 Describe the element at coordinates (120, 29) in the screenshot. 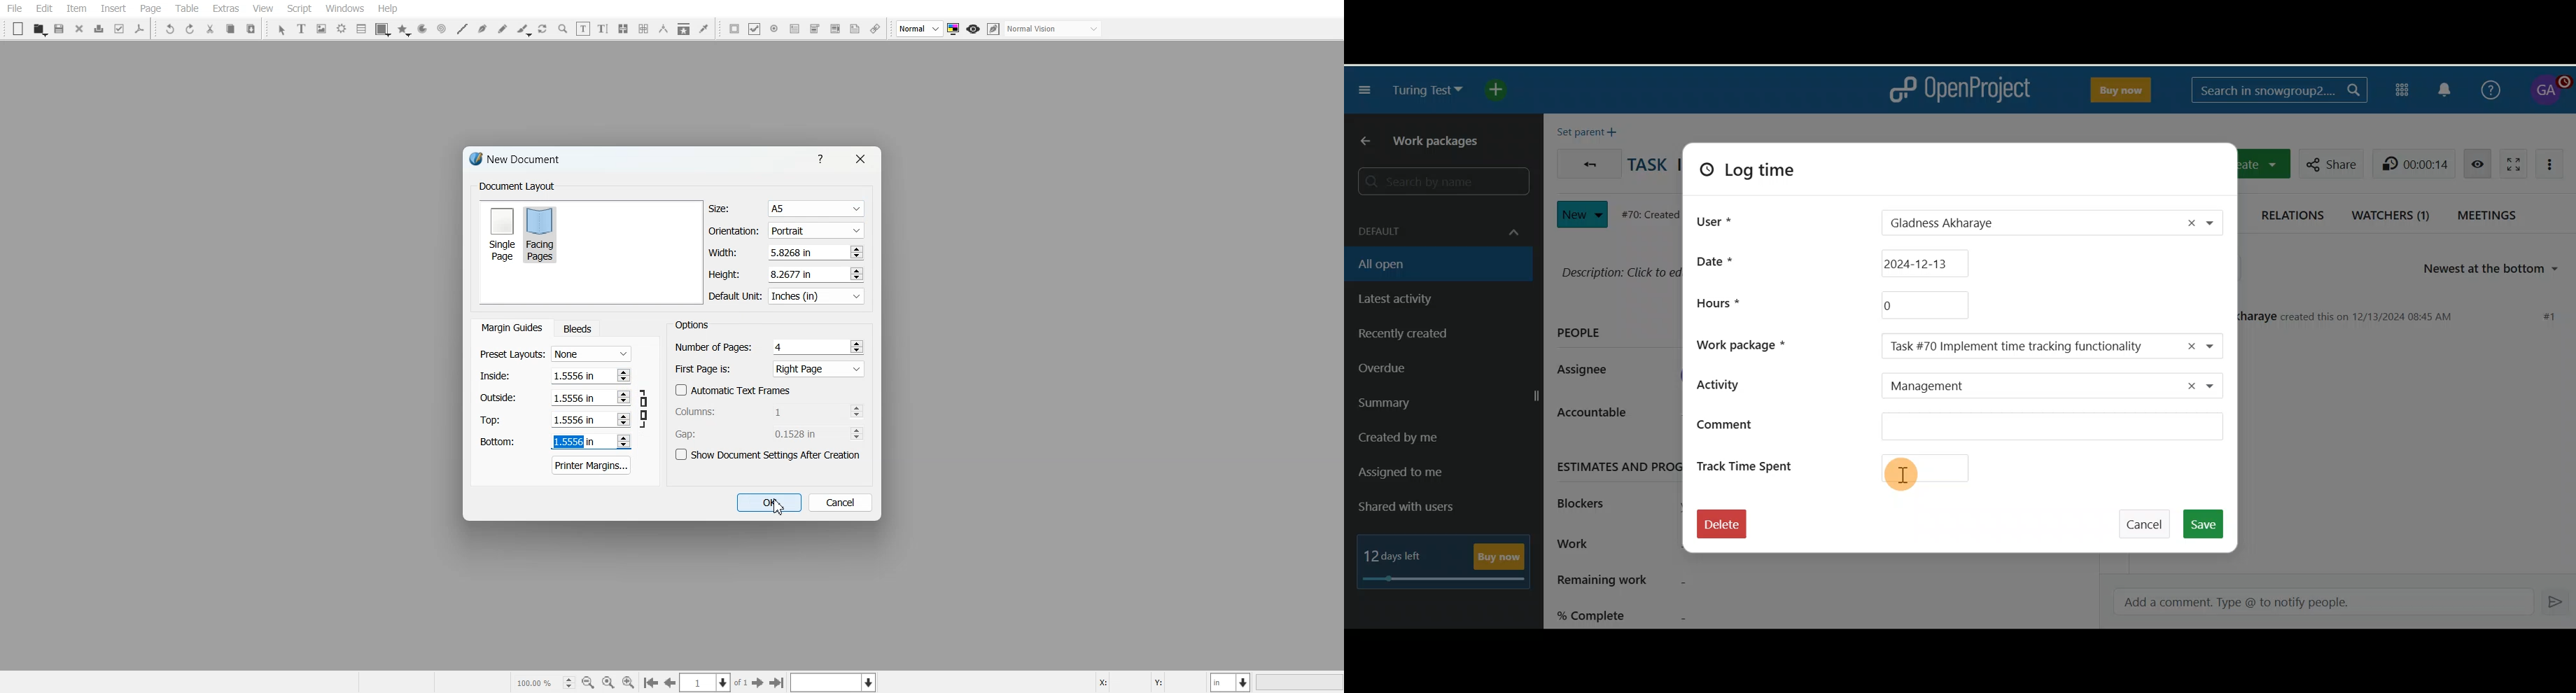

I see `Preflight Verifier` at that location.